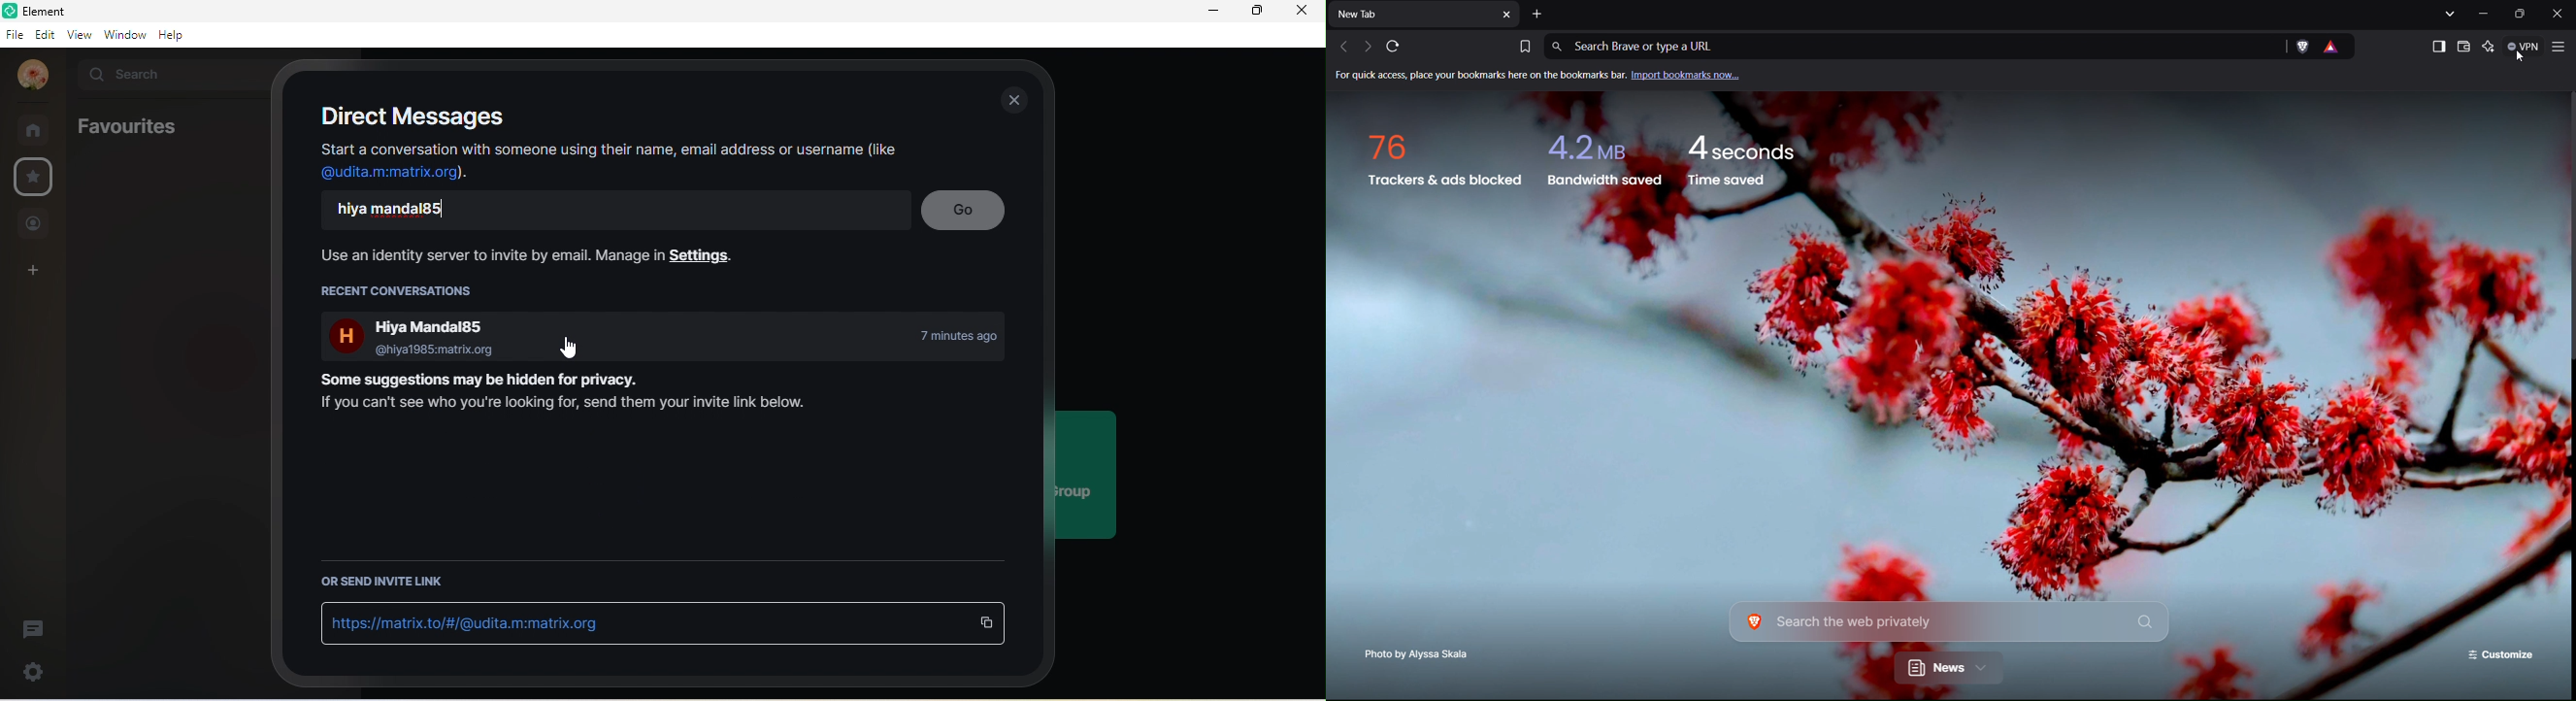 This screenshot has width=2576, height=728. Describe the element at coordinates (37, 176) in the screenshot. I see `favourite` at that location.